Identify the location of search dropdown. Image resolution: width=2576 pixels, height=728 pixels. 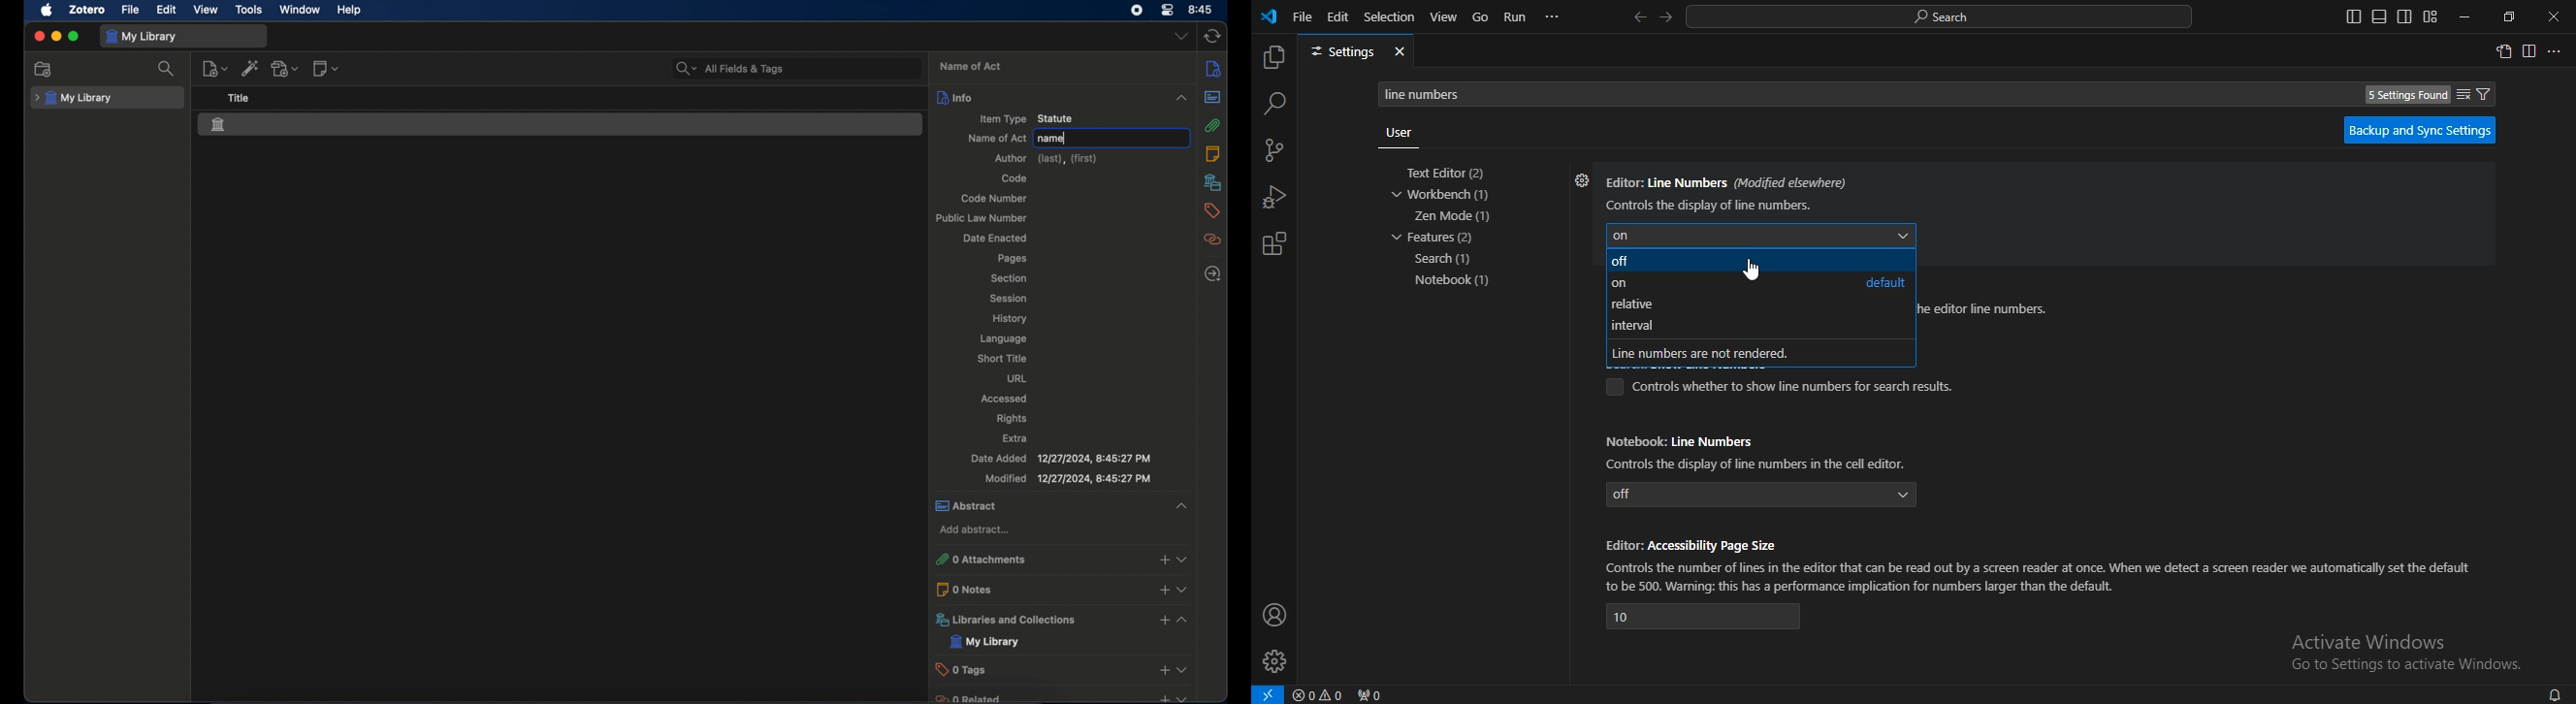
(688, 68).